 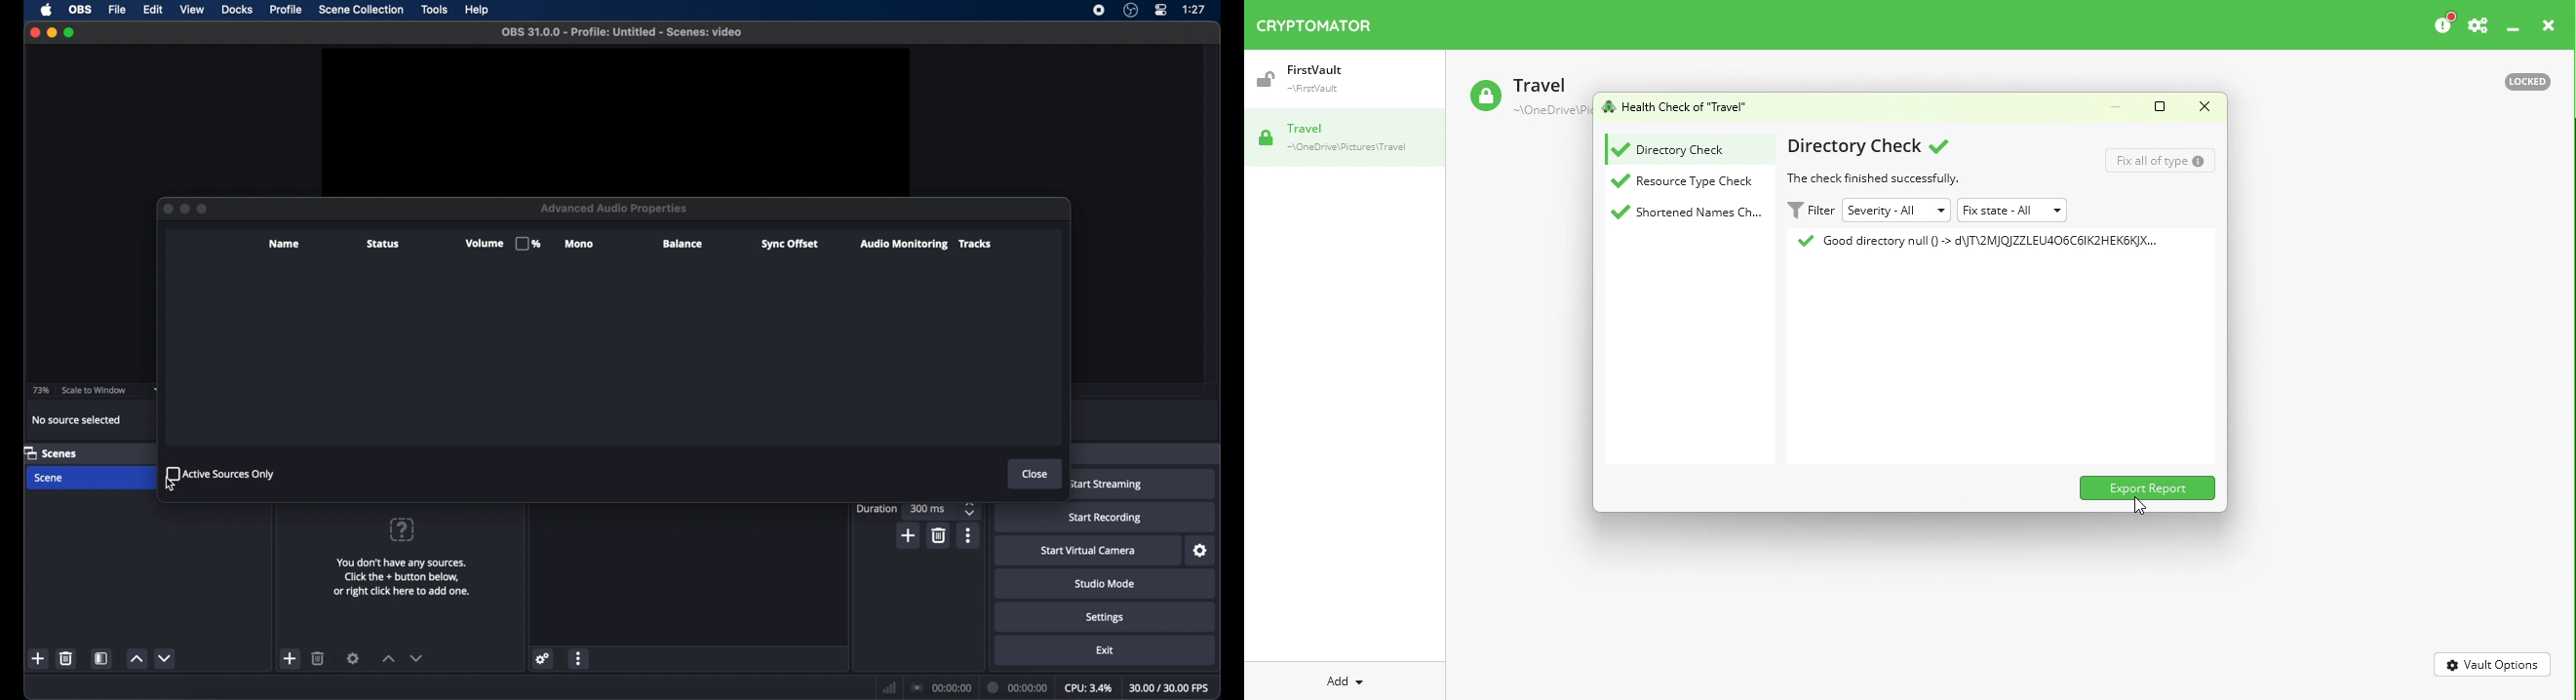 I want to click on name, so click(x=285, y=244).